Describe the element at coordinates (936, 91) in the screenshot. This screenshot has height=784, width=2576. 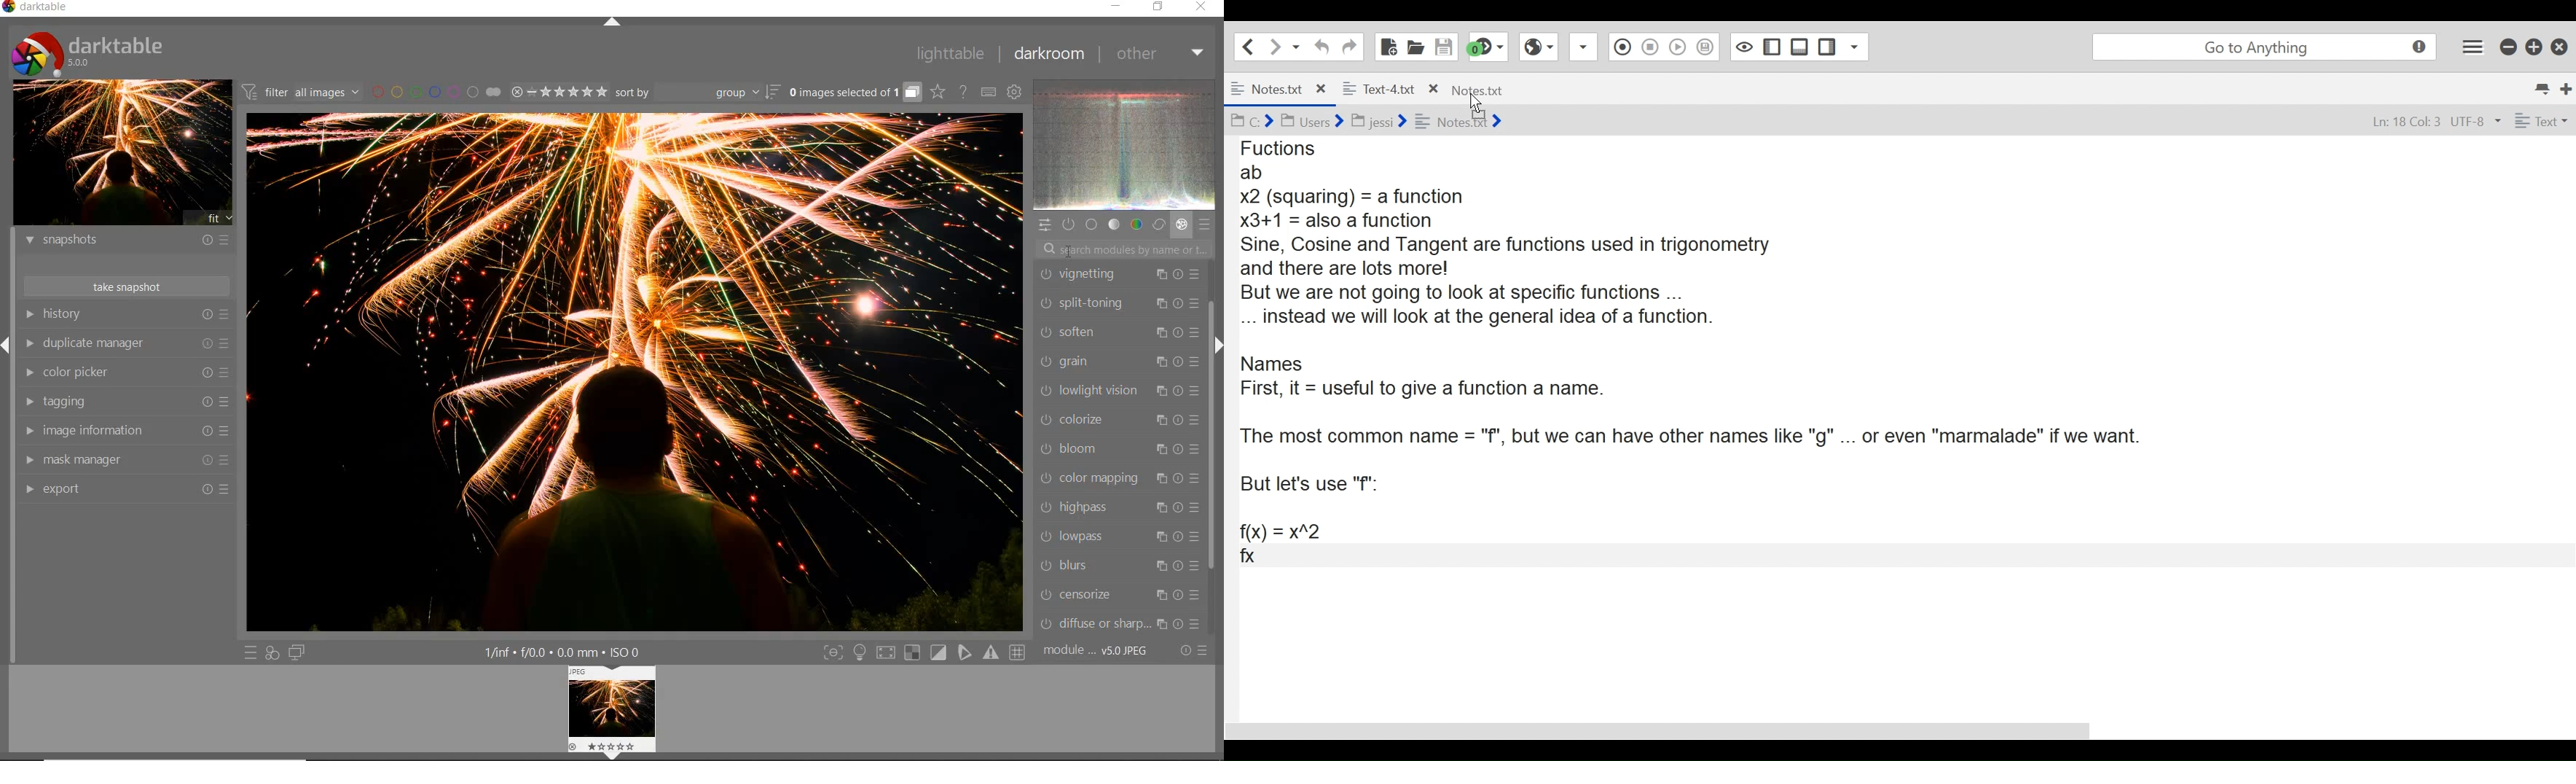
I see `click to change overlays on thumbnails` at that location.